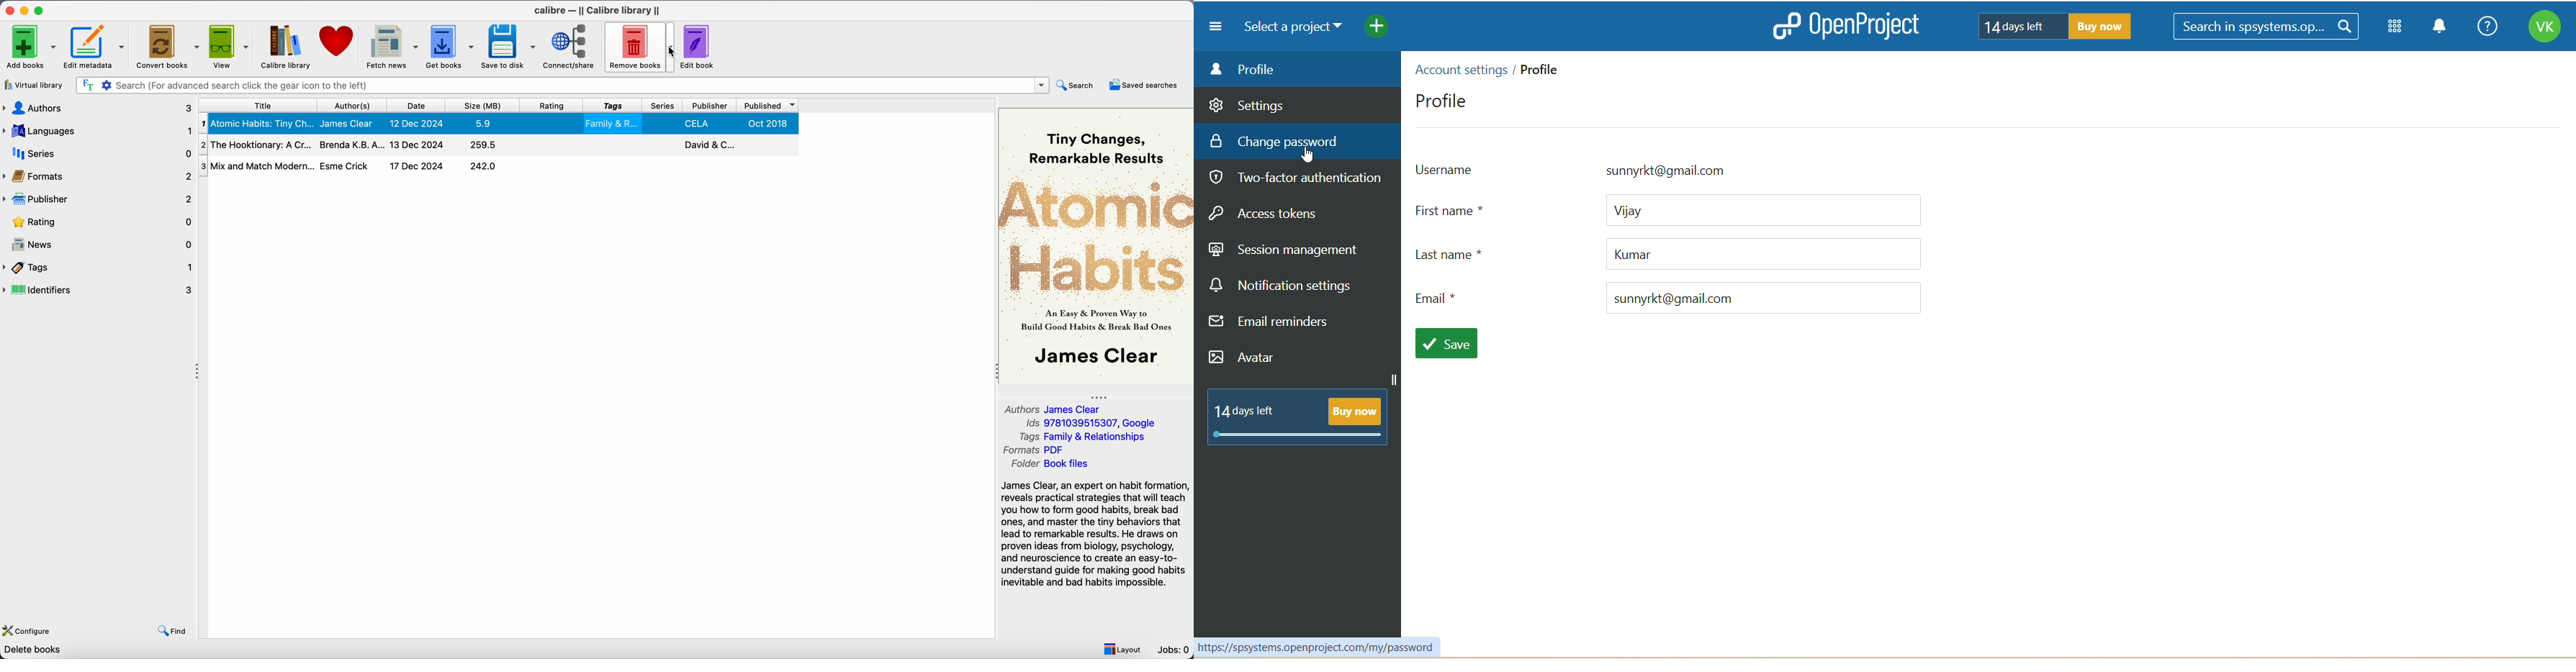 The height and width of the screenshot is (672, 2576). Describe the element at coordinates (418, 122) in the screenshot. I see `12 Dec 2024` at that location.